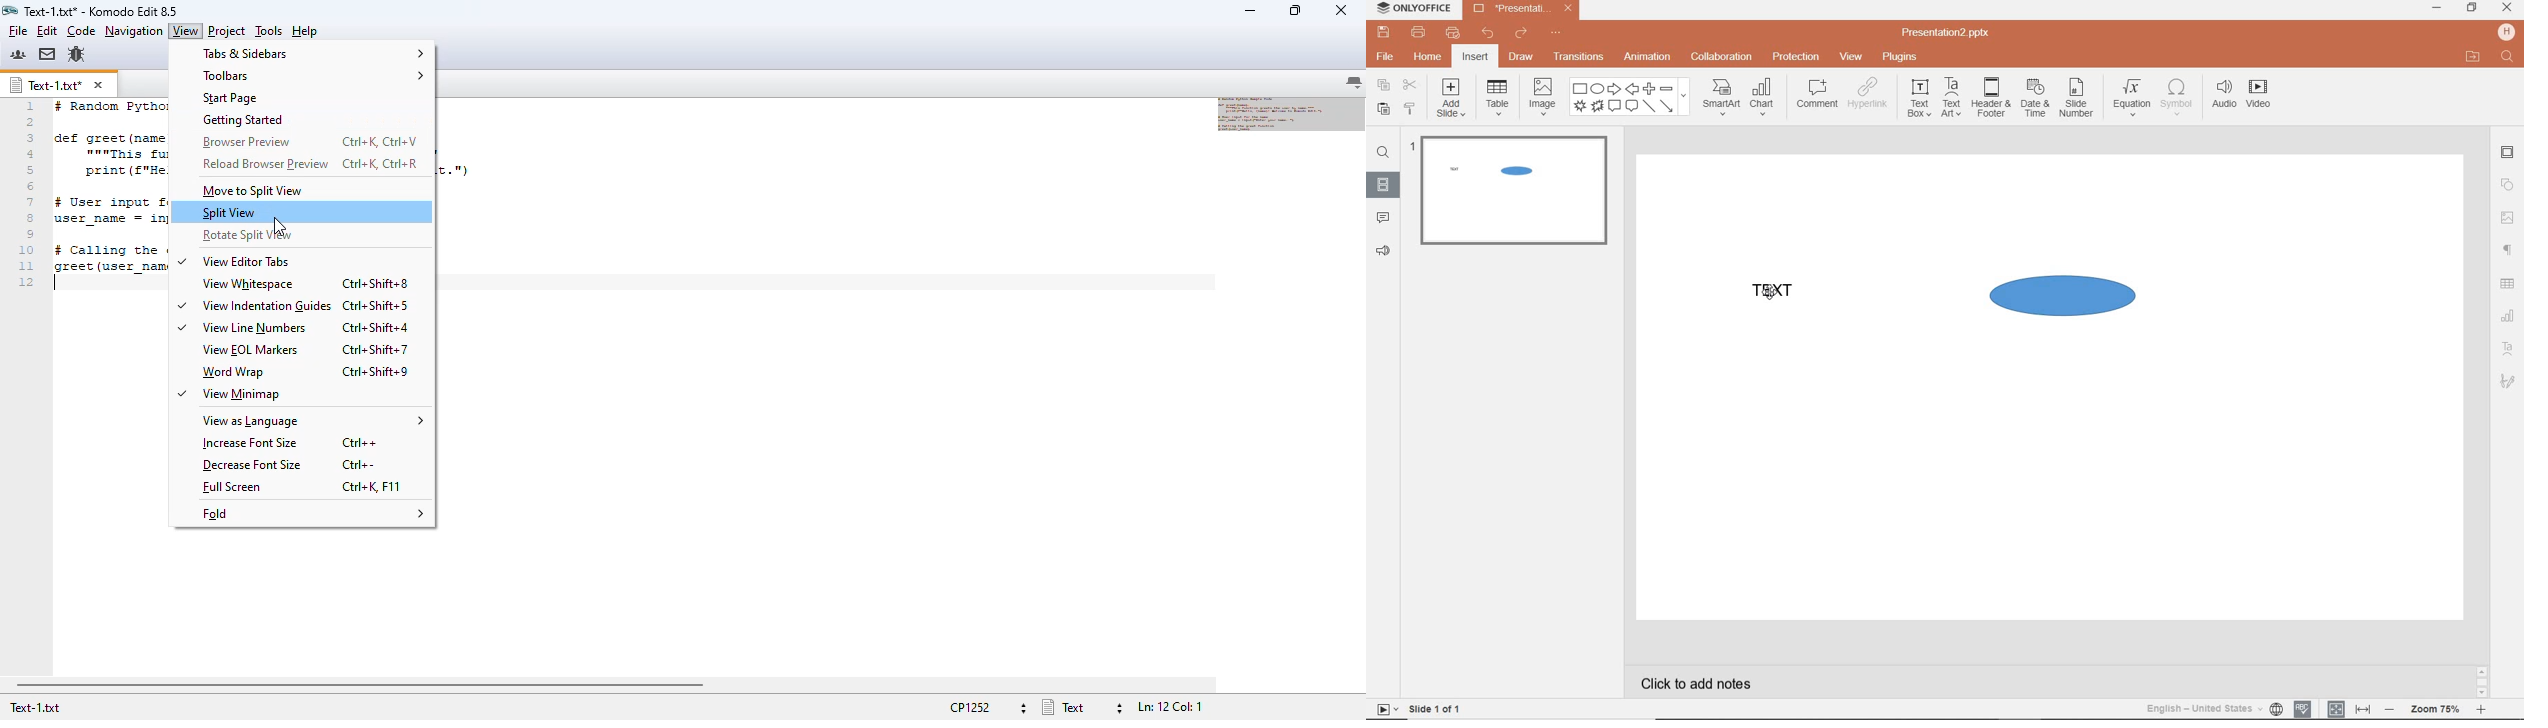  What do you see at coordinates (2483, 681) in the screenshot?
I see `SCROLLBAR` at bounding box center [2483, 681].